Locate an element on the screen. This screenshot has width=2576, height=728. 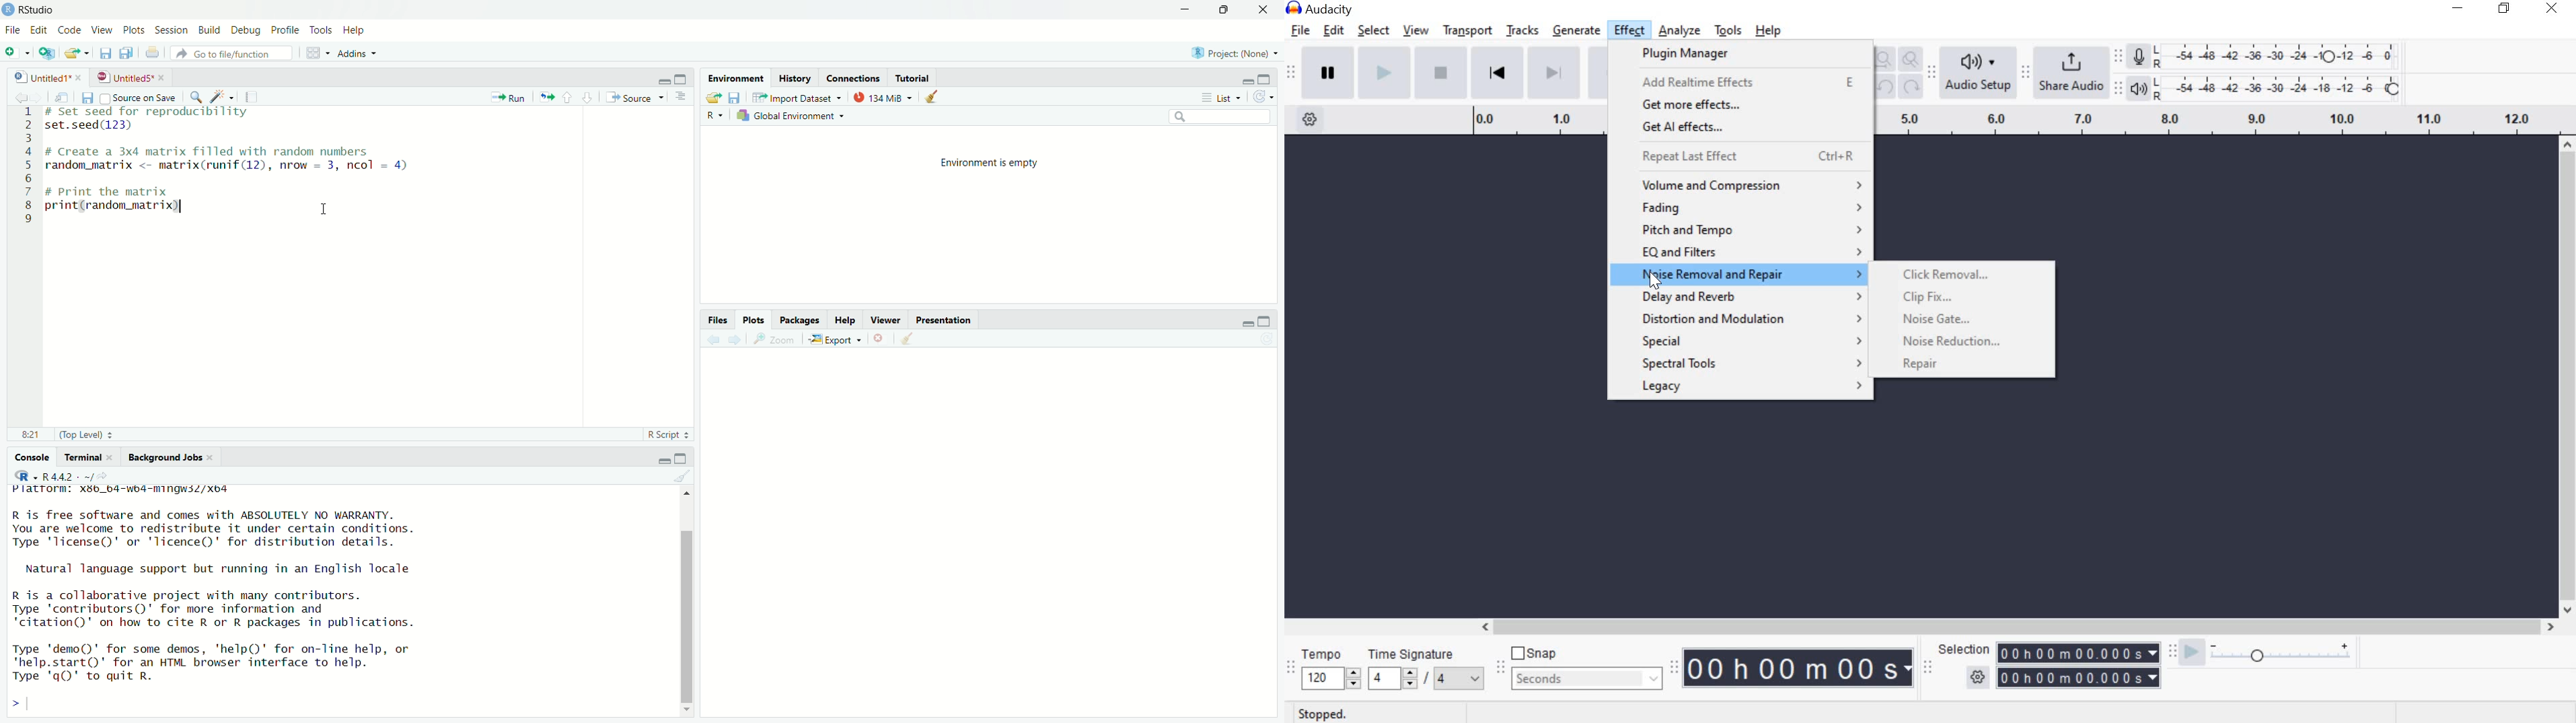
restore down is located at coordinates (2503, 7).